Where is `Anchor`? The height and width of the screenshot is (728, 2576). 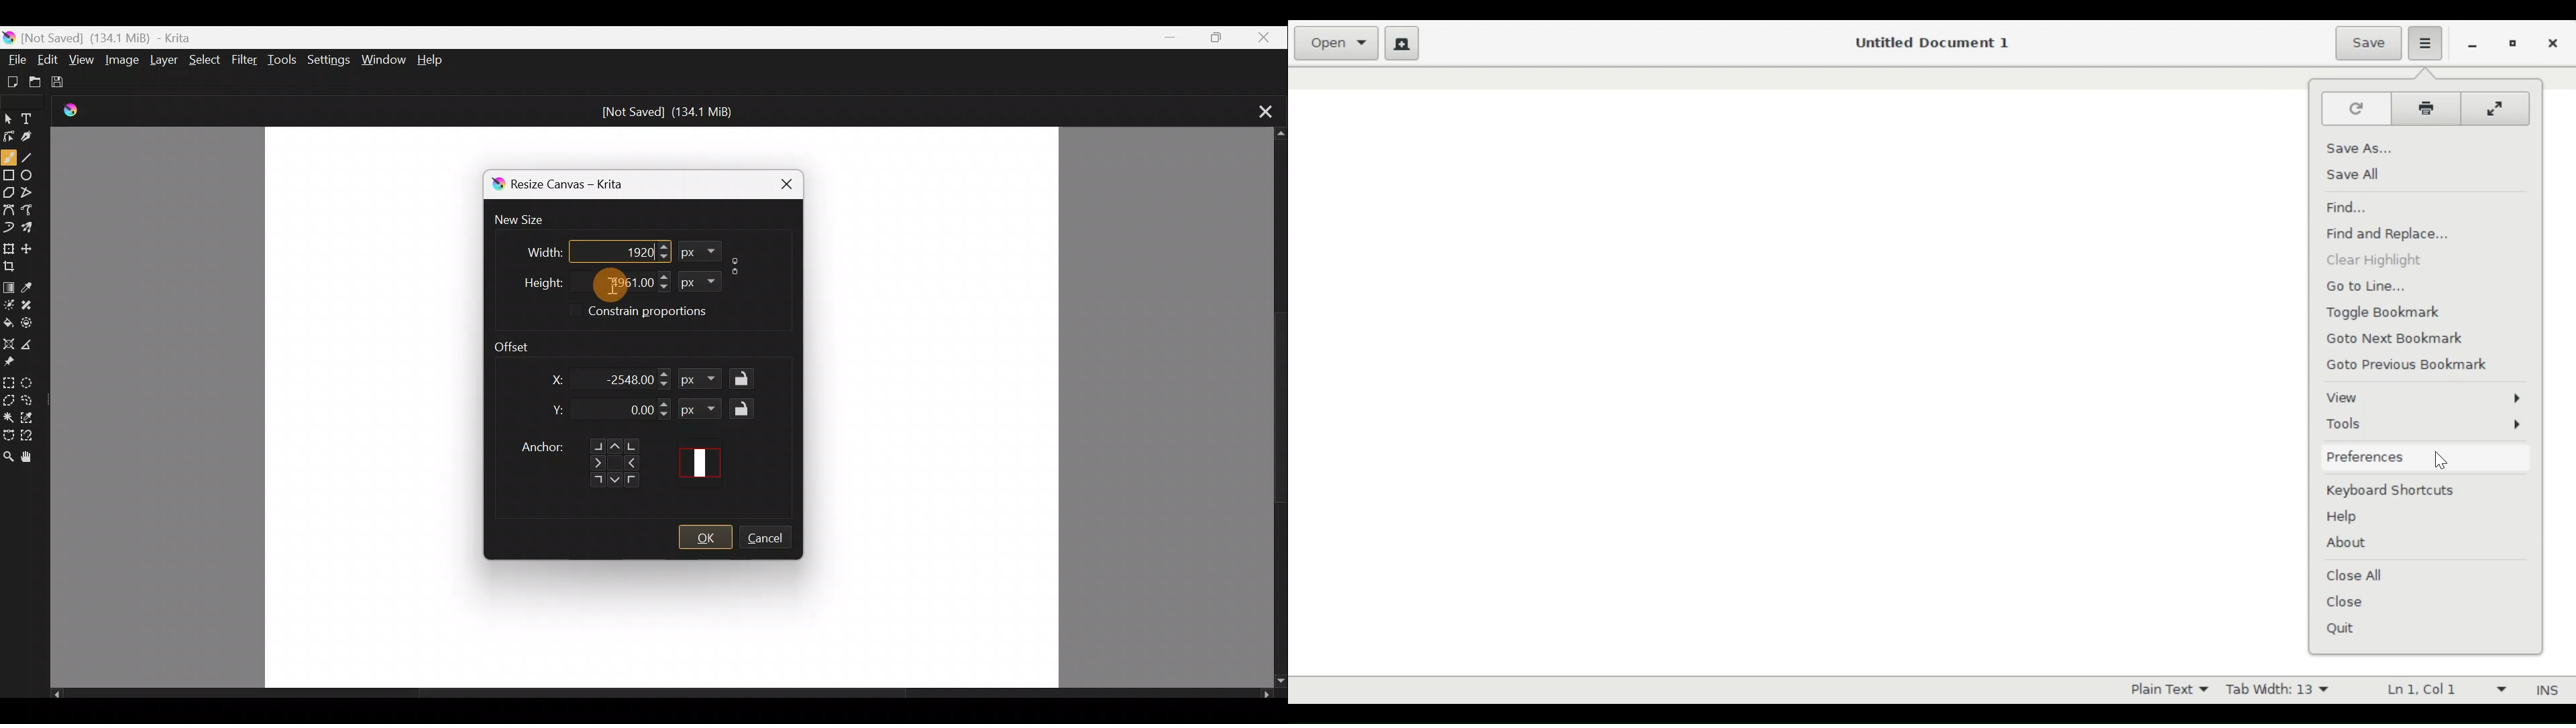
Anchor is located at coordinates (578, 458).